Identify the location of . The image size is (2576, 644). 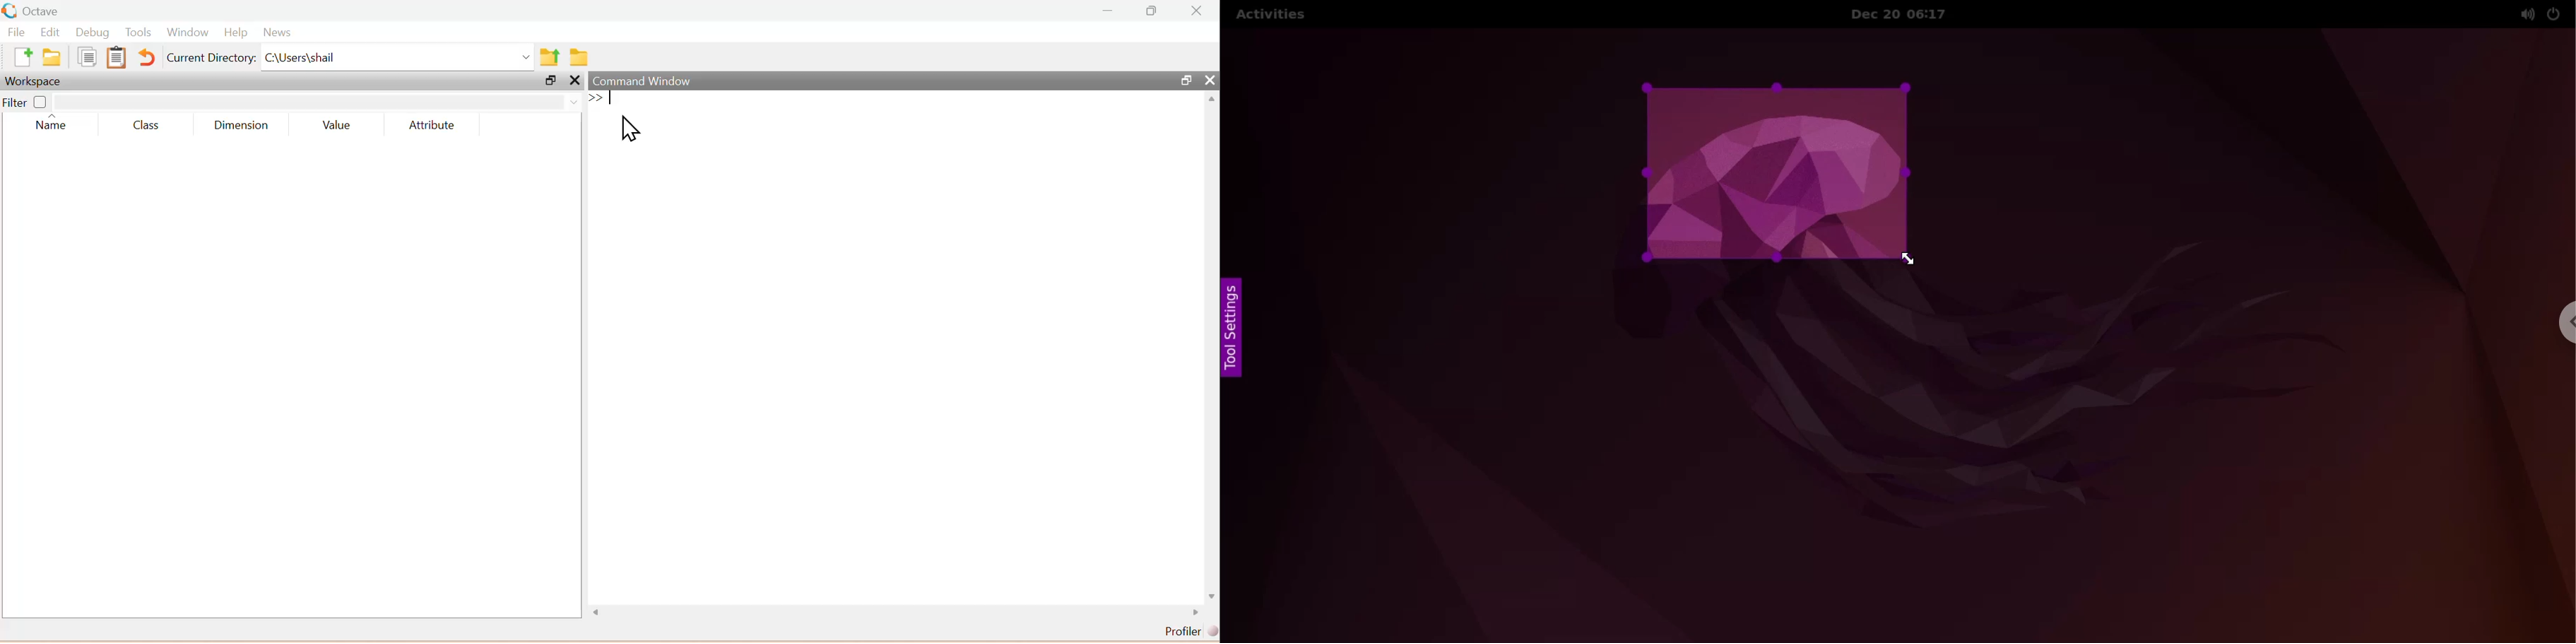
(575, 80).